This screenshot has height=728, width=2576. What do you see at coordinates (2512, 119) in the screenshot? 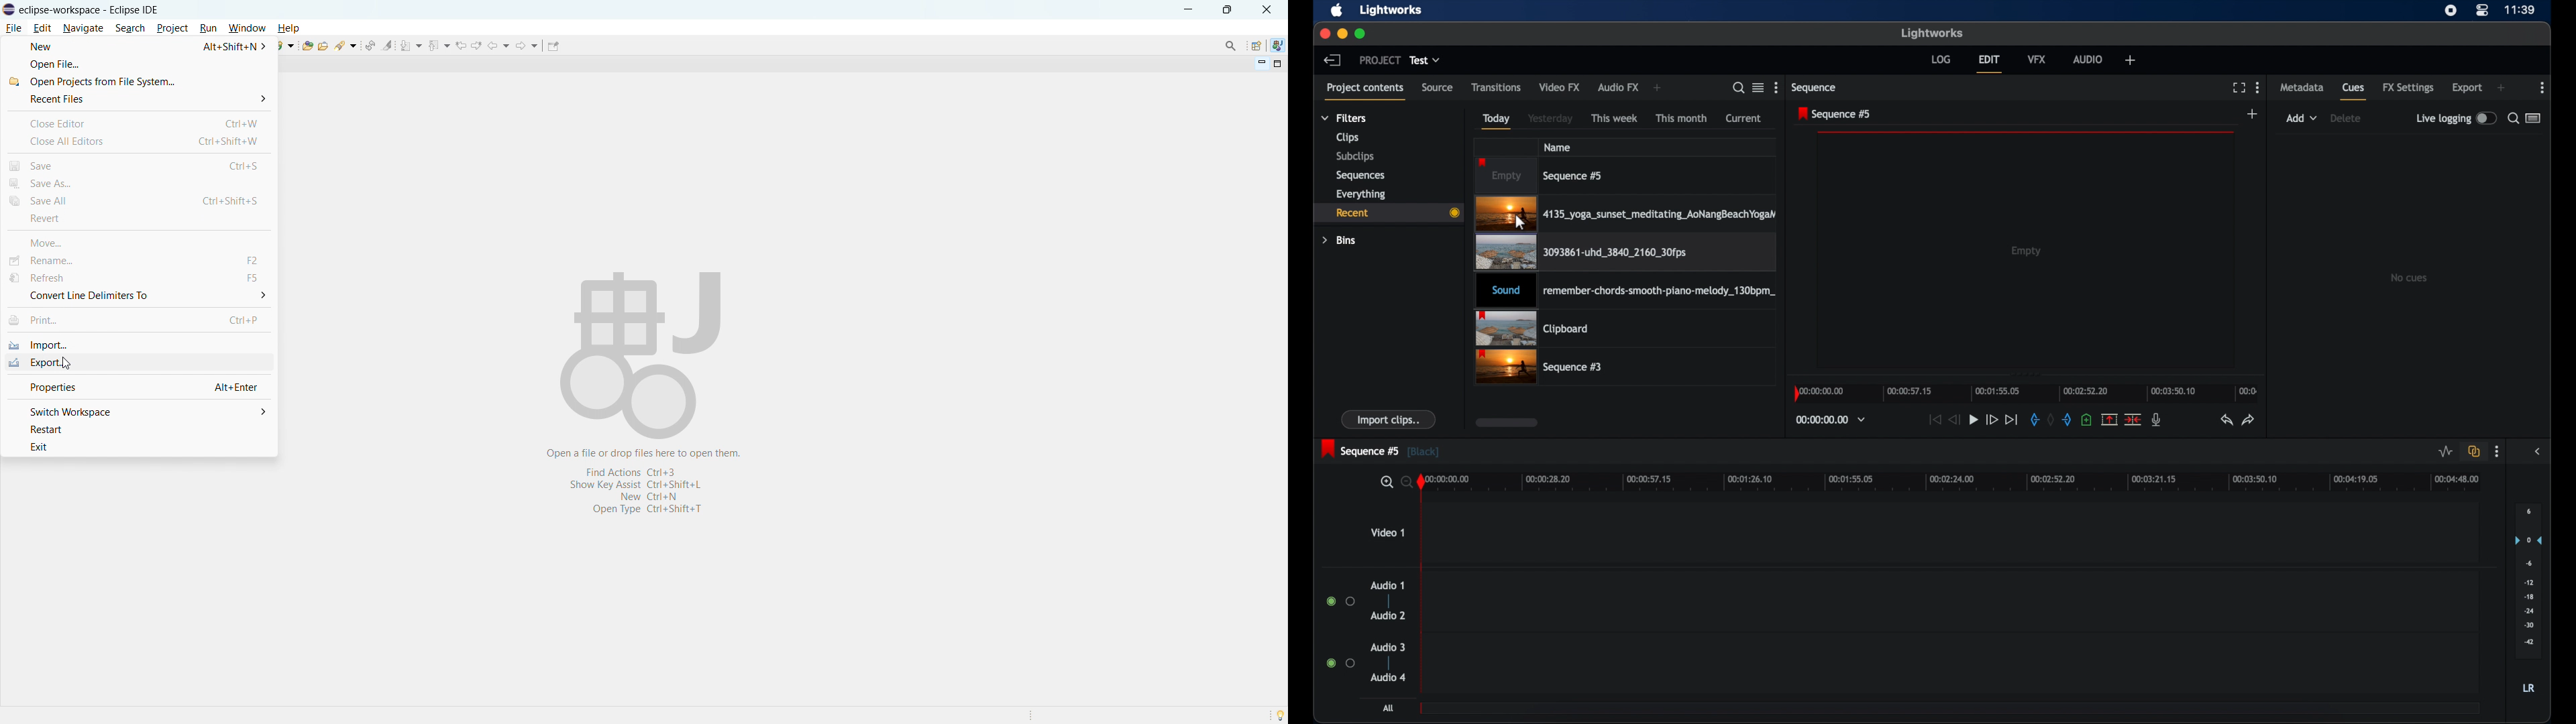
I see `search` at bounding box center [2512, 119].